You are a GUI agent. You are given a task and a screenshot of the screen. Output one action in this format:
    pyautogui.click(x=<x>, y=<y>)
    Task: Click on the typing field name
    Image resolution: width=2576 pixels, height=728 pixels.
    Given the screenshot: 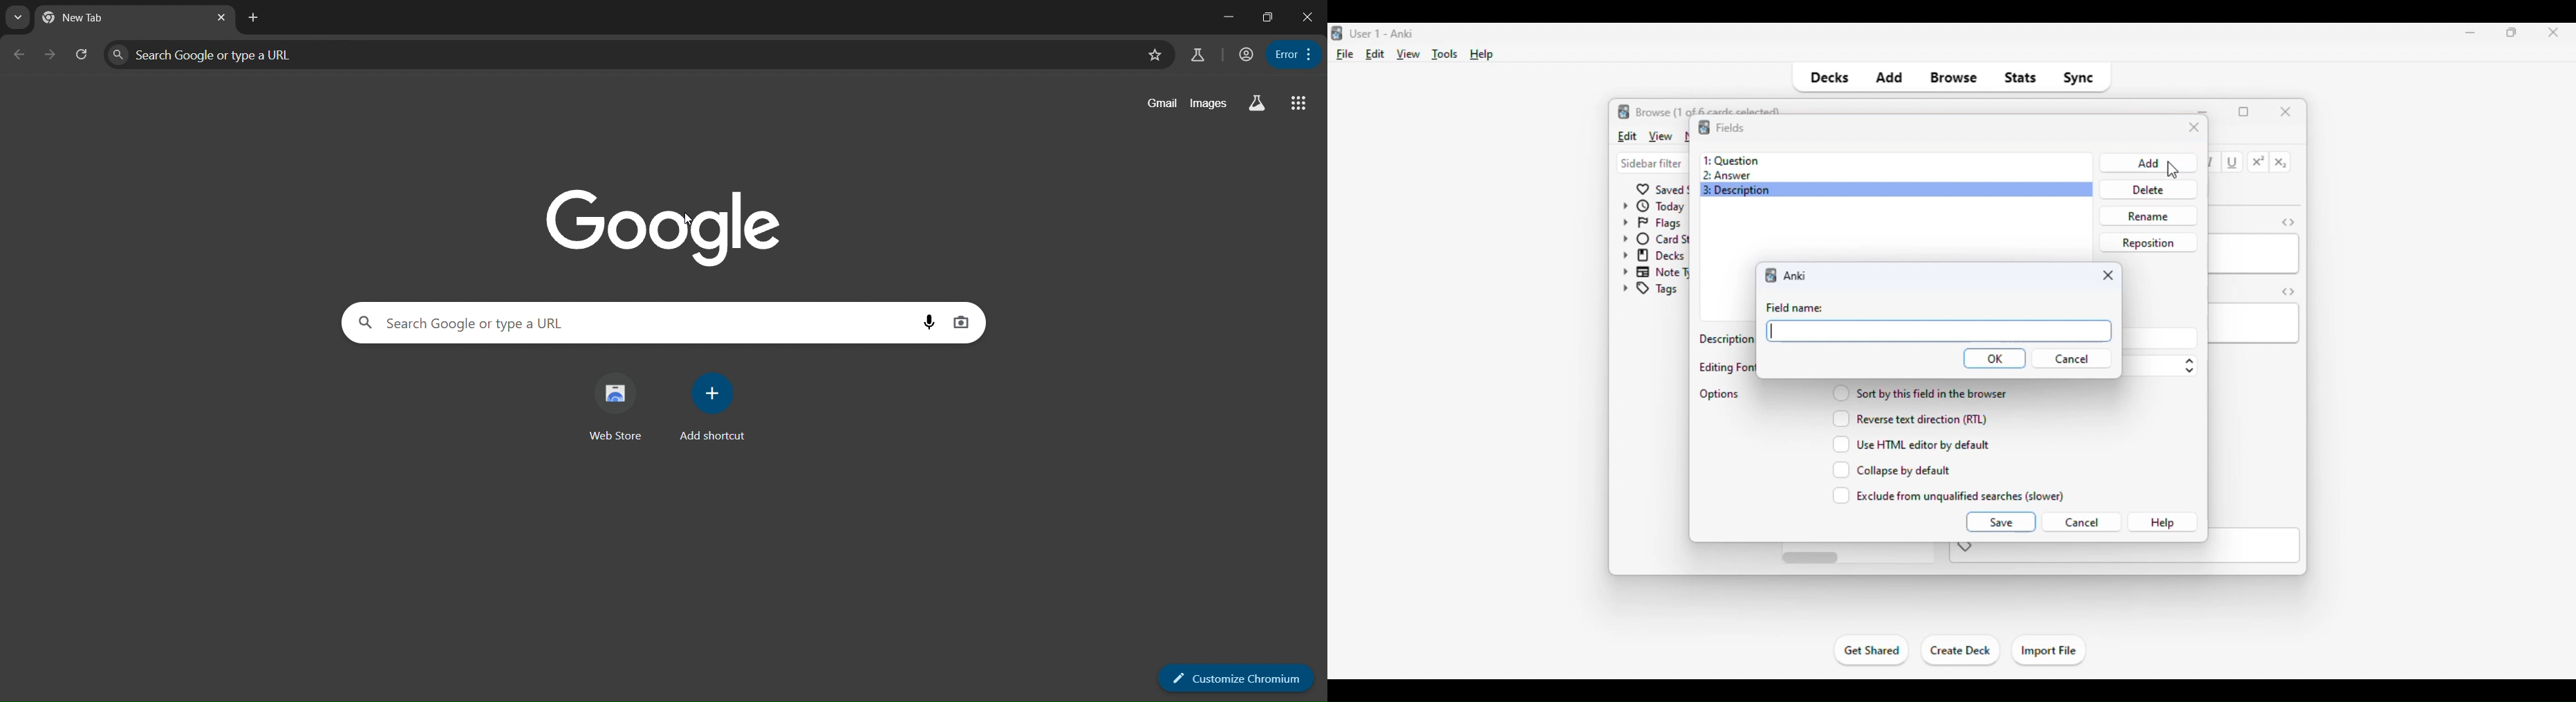 What is the action you would take?
    pyautogui.click(x=1939, y=330)
    